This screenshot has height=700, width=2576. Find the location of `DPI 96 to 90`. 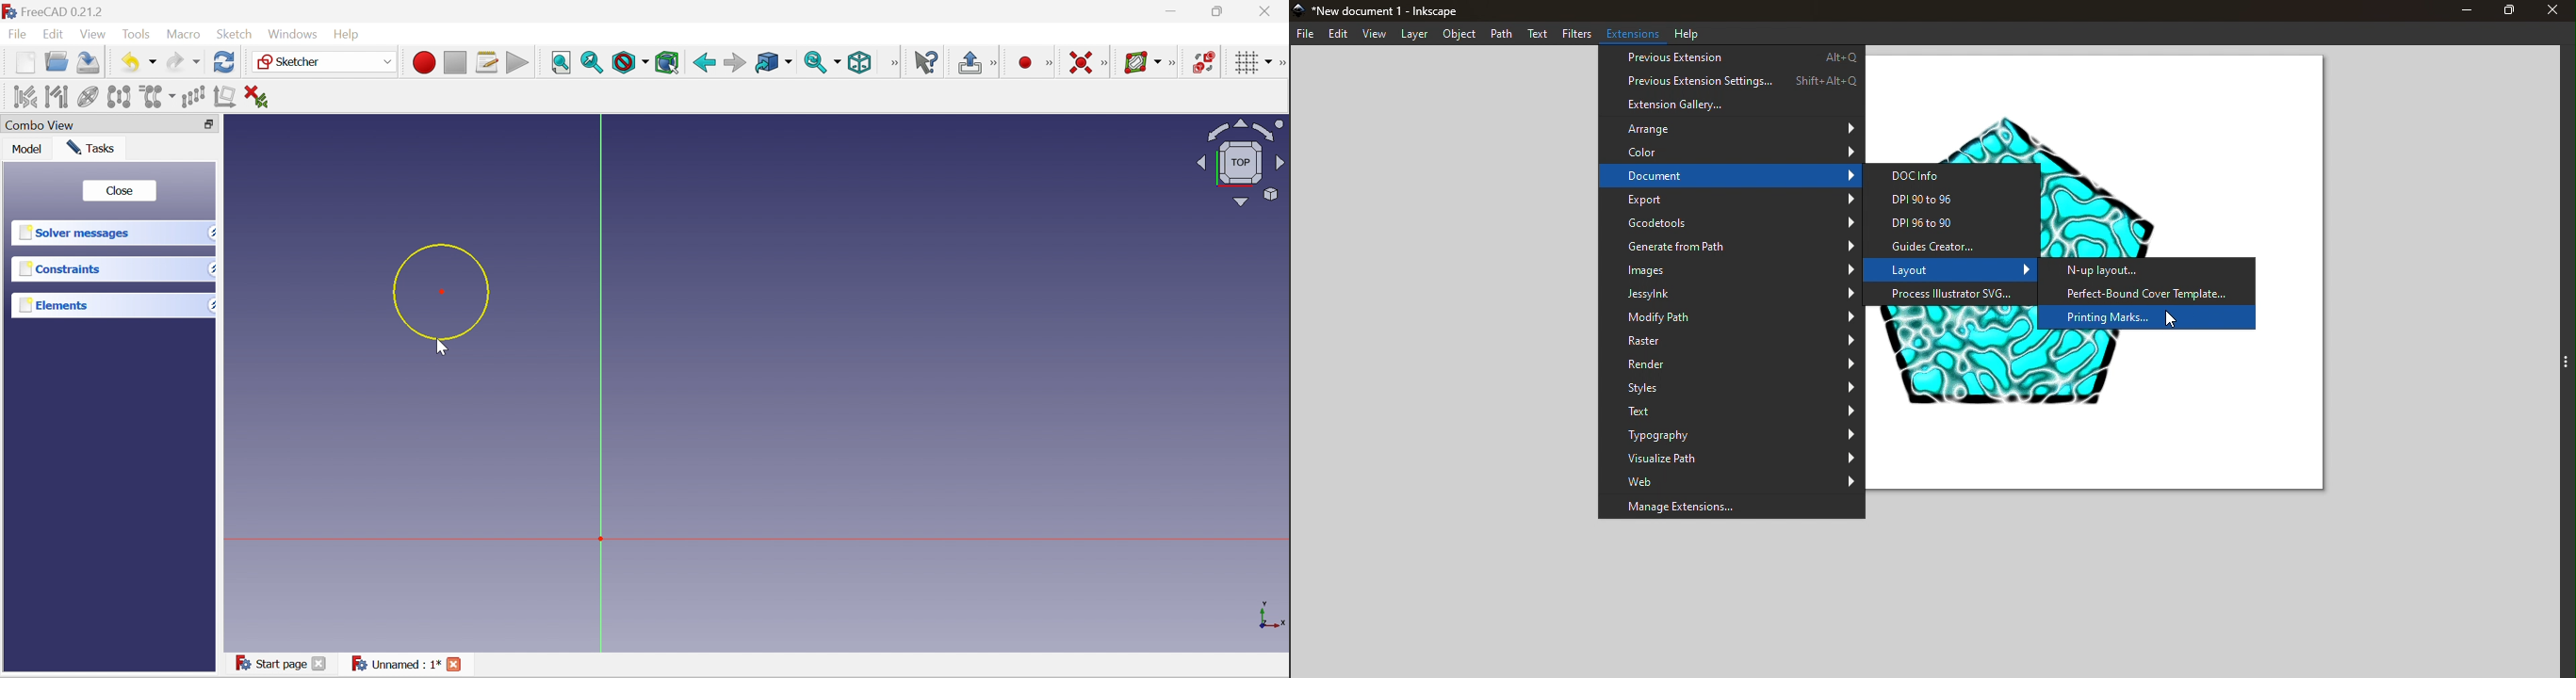

DPI 96 to 90 is located at coordinates (1957, 223).